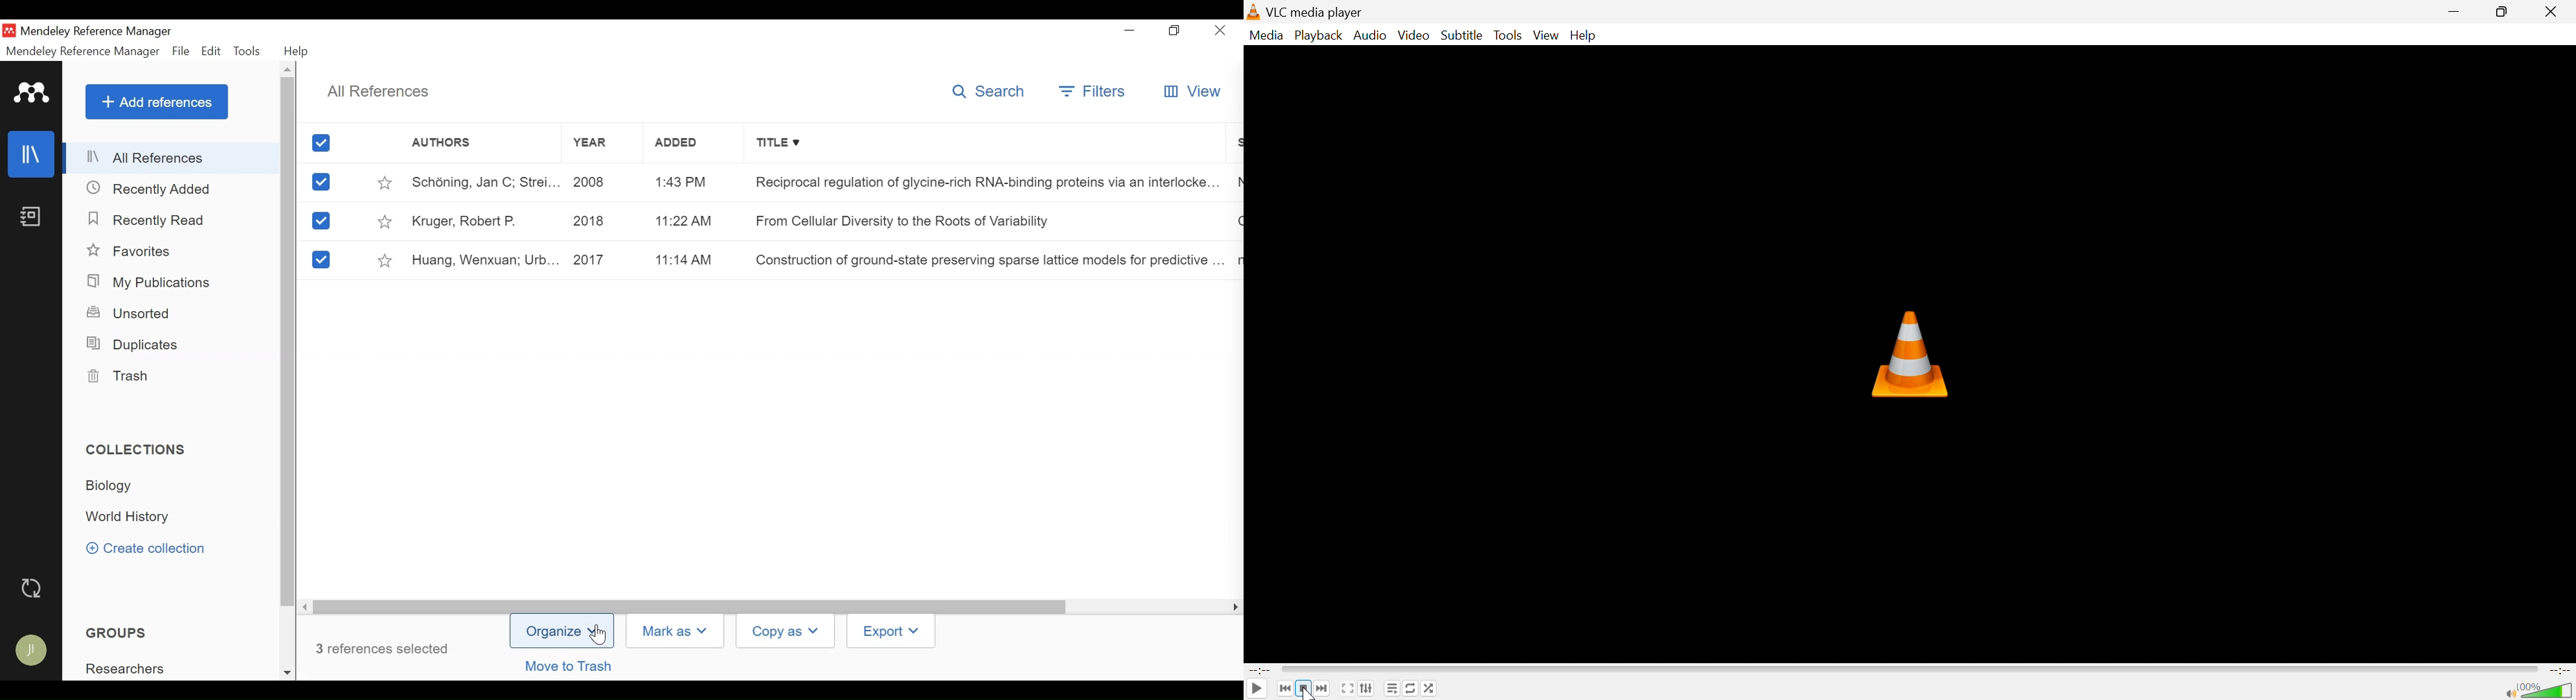  I want to click on Toggle Favorites, so click(385, 181).